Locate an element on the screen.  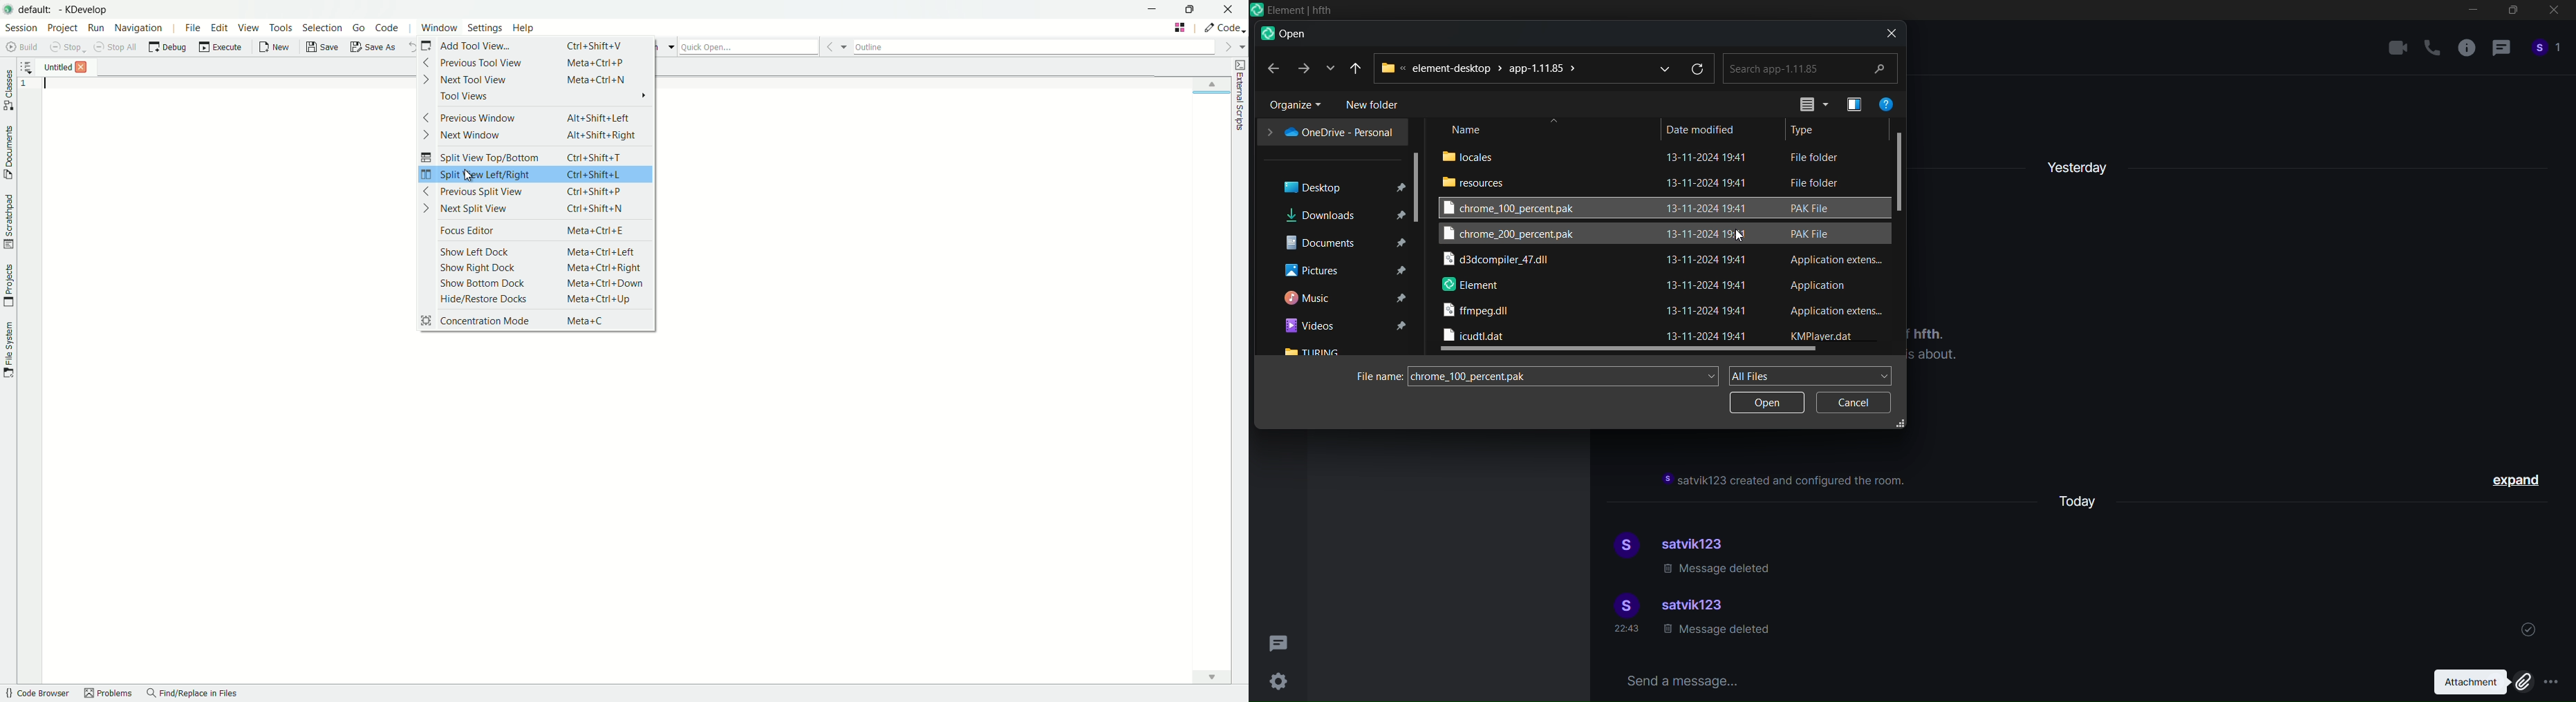
stop is located at coordinates (66, 46).